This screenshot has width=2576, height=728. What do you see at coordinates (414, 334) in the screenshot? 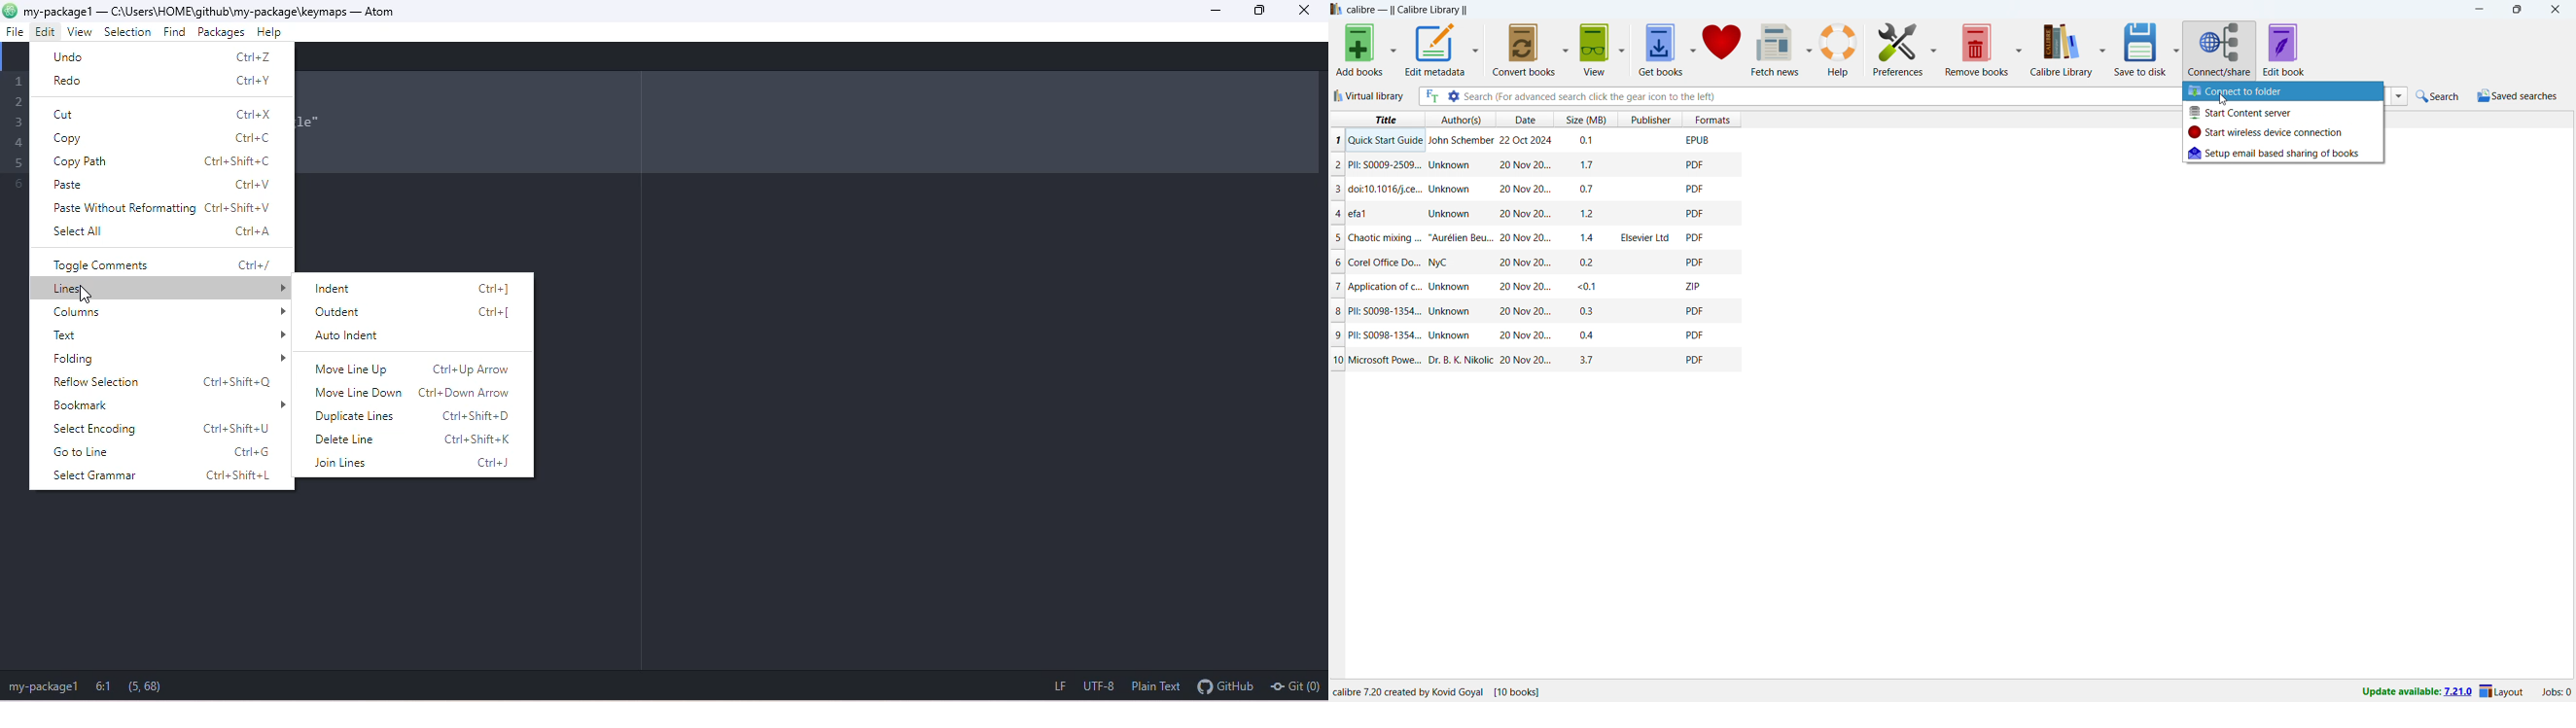
I see `auto indent` at bounding box center [414, 334].